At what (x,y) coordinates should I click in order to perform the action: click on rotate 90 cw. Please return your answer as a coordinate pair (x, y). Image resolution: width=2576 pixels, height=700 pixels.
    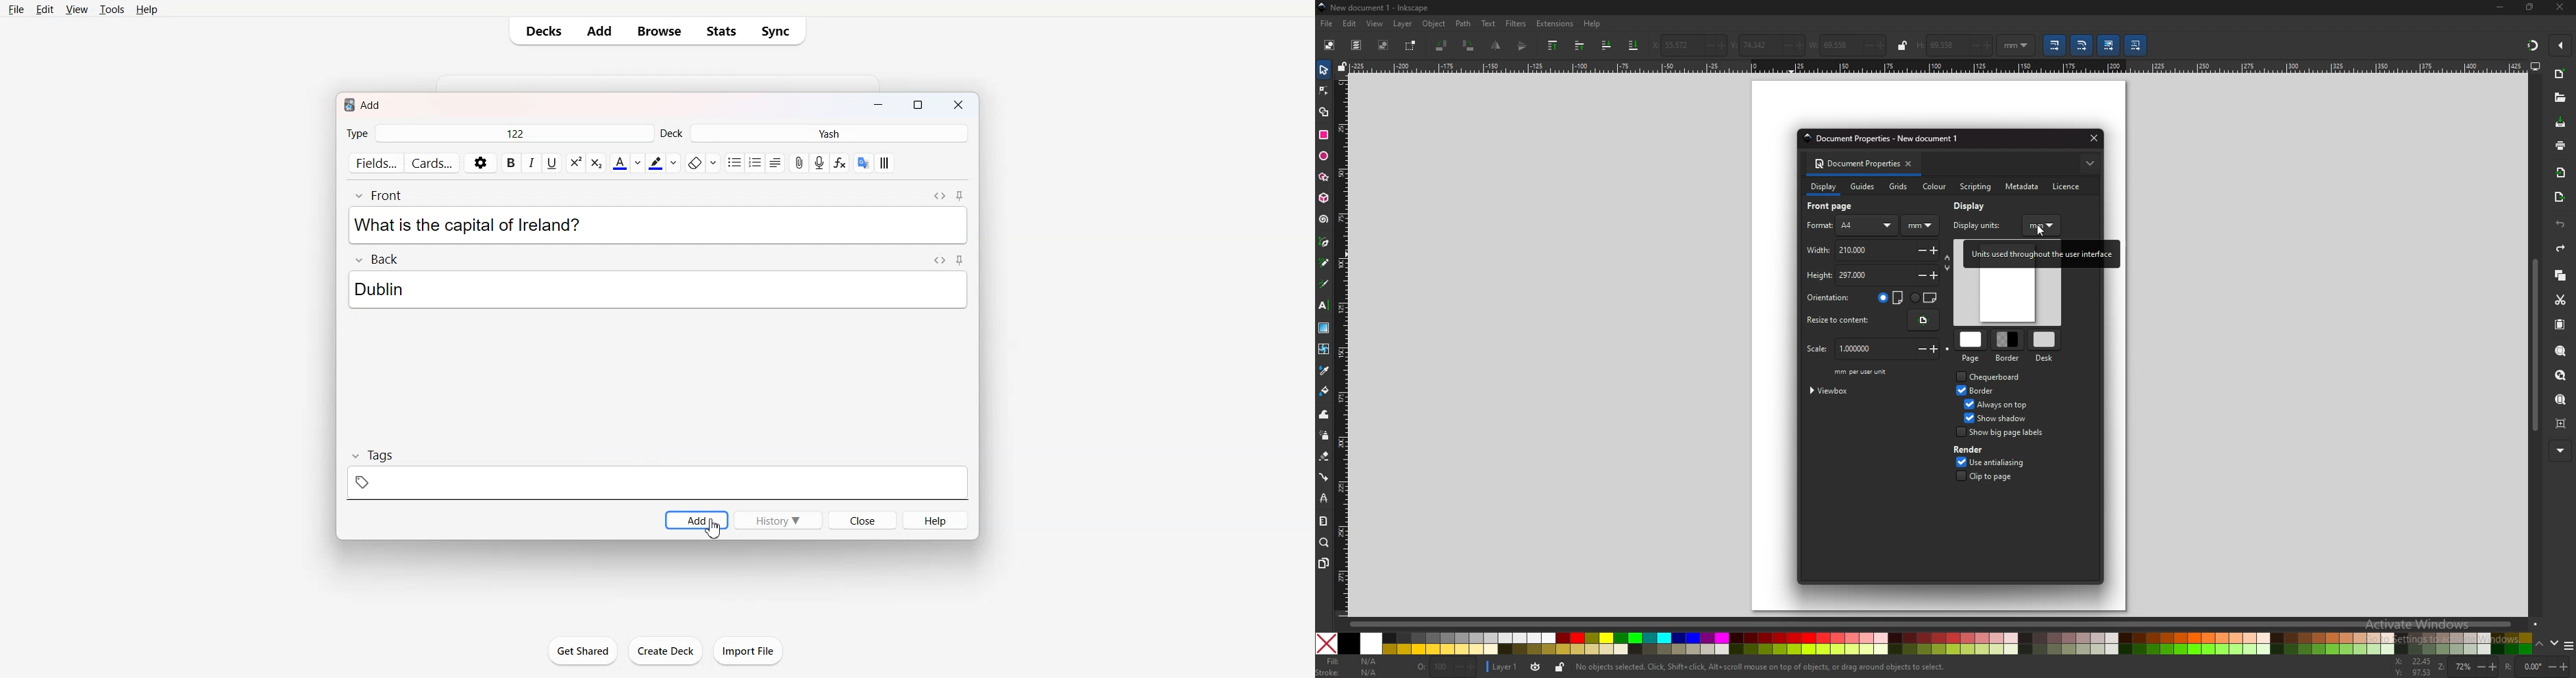
    Looking at the image, I should click on (1469, 47).